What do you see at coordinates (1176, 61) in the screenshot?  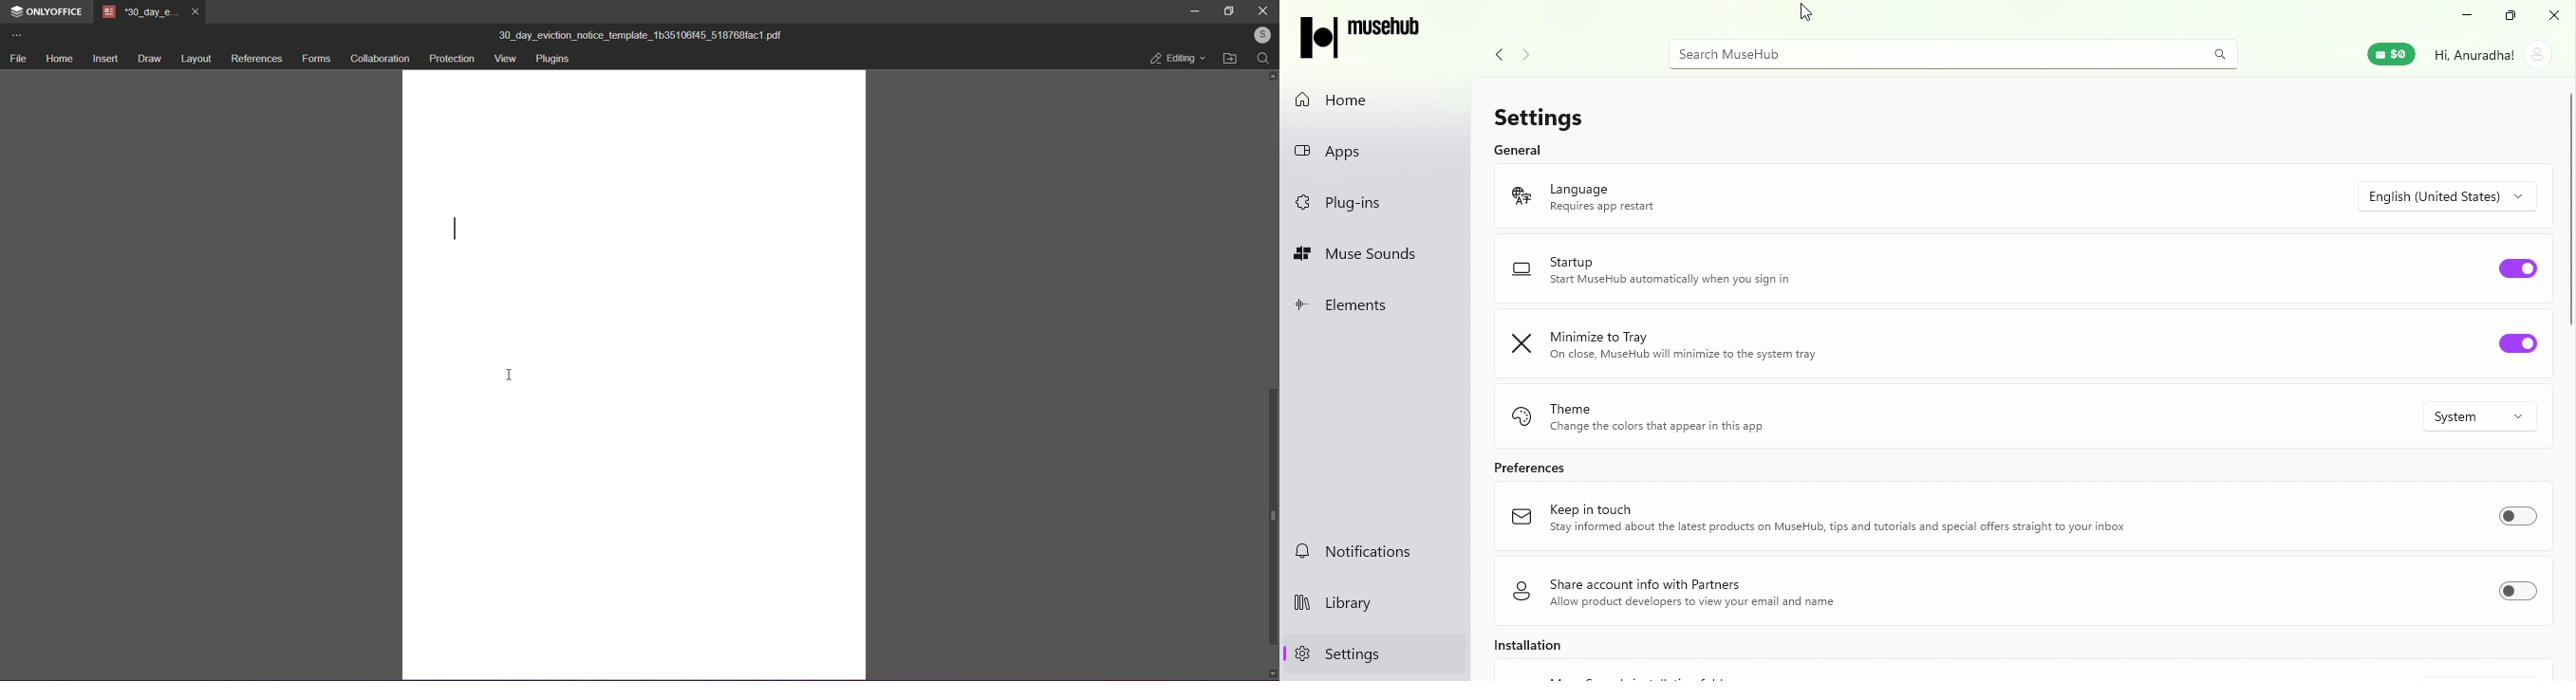 I see `editing` at bounding box center [1176, 61].